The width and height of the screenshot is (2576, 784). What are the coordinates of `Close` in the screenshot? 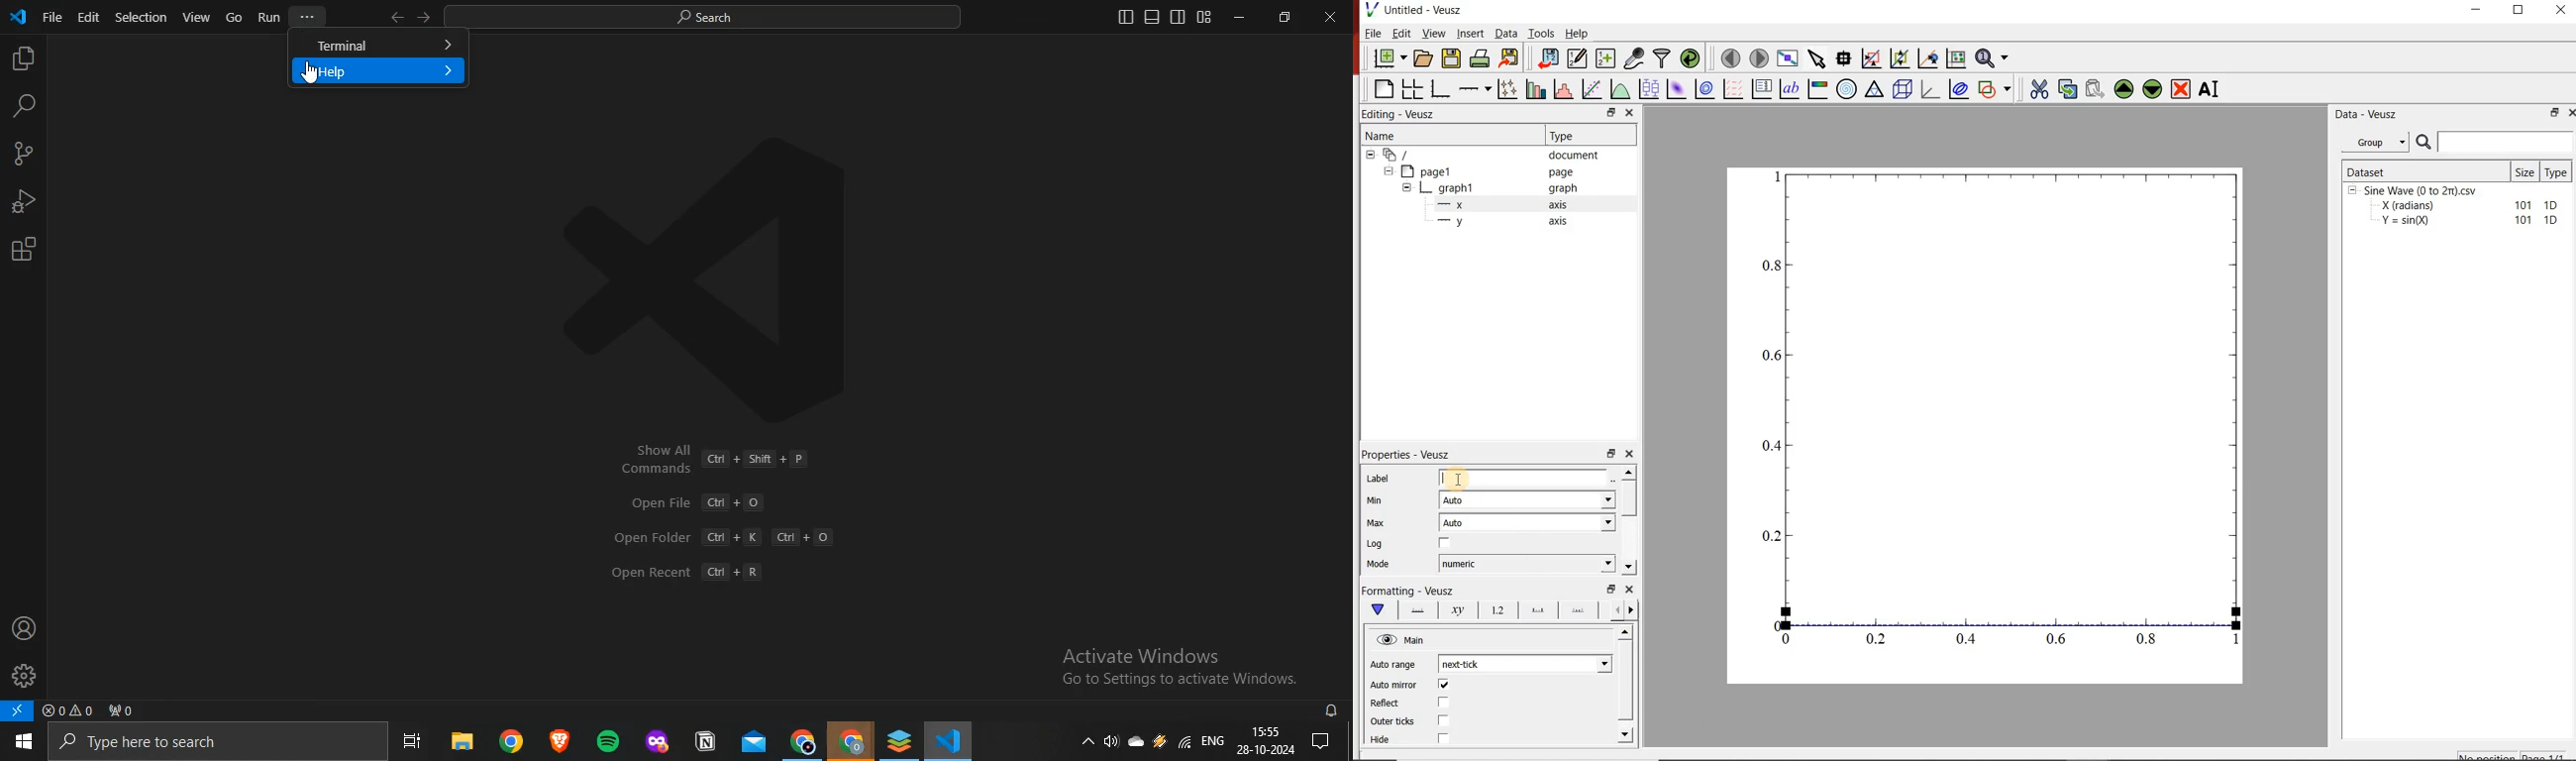 It's located at (2570, 114).